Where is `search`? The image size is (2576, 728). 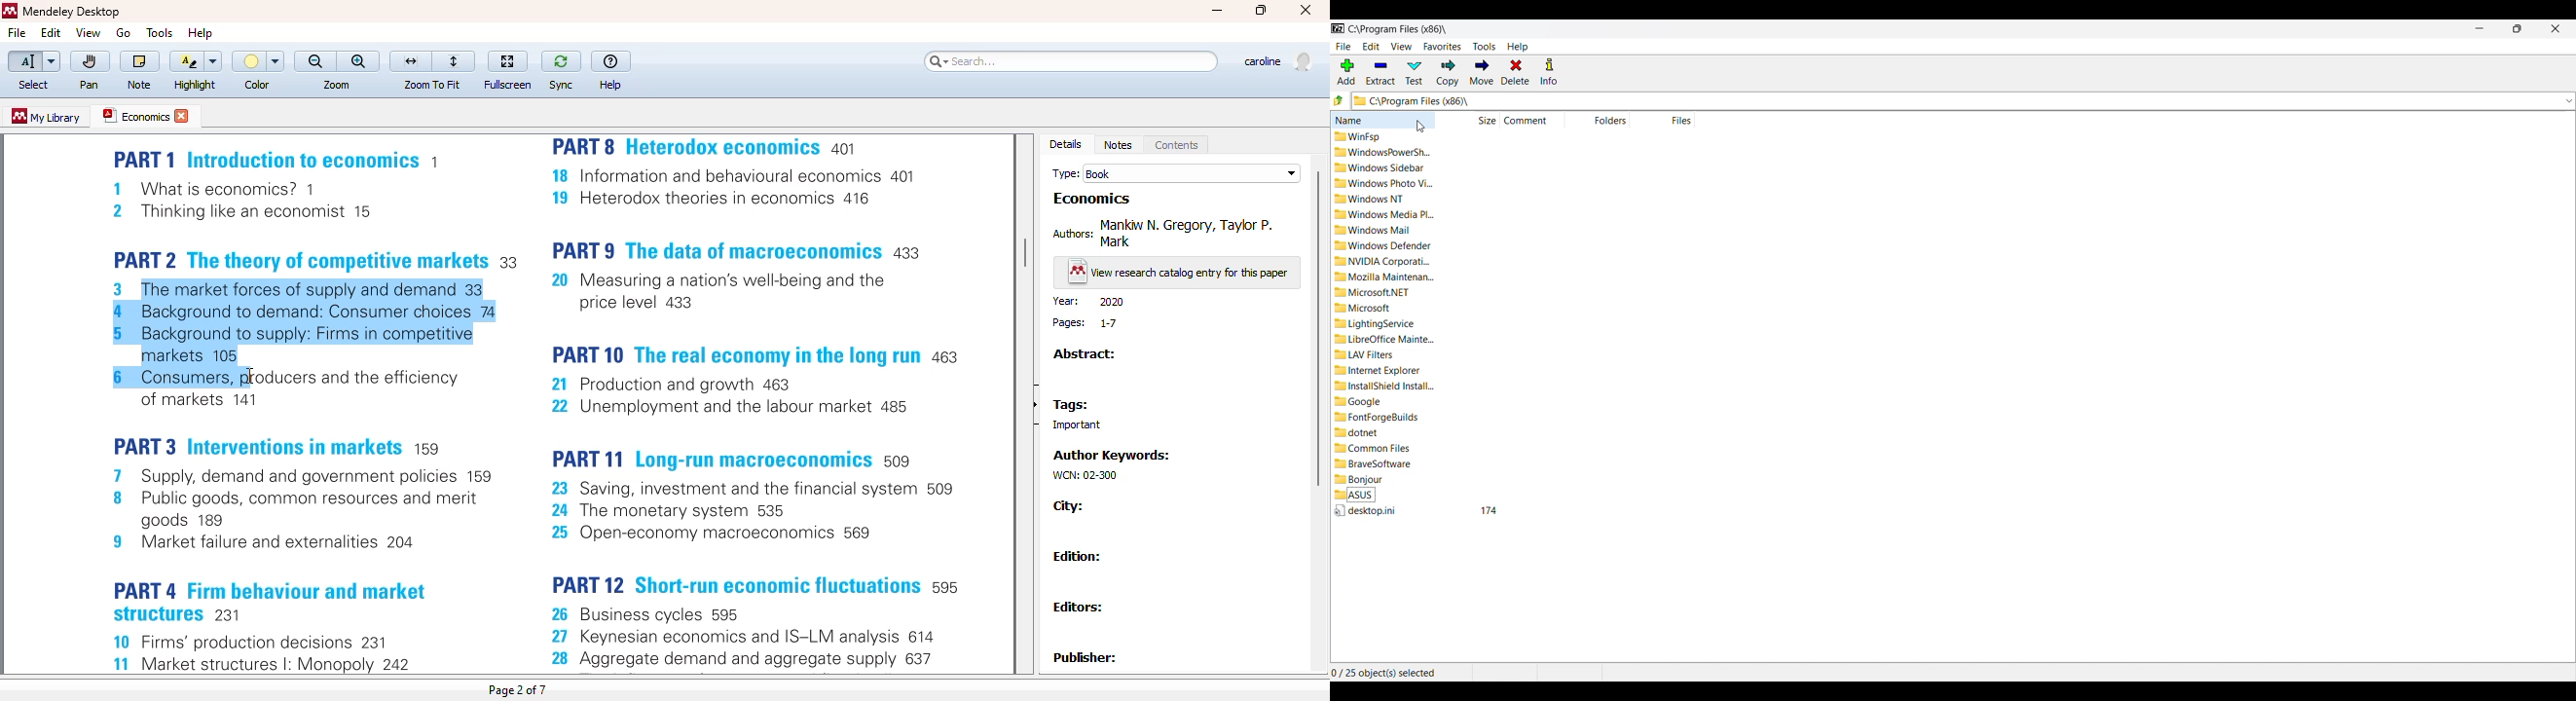 search is located at coordinates (1071, 61).